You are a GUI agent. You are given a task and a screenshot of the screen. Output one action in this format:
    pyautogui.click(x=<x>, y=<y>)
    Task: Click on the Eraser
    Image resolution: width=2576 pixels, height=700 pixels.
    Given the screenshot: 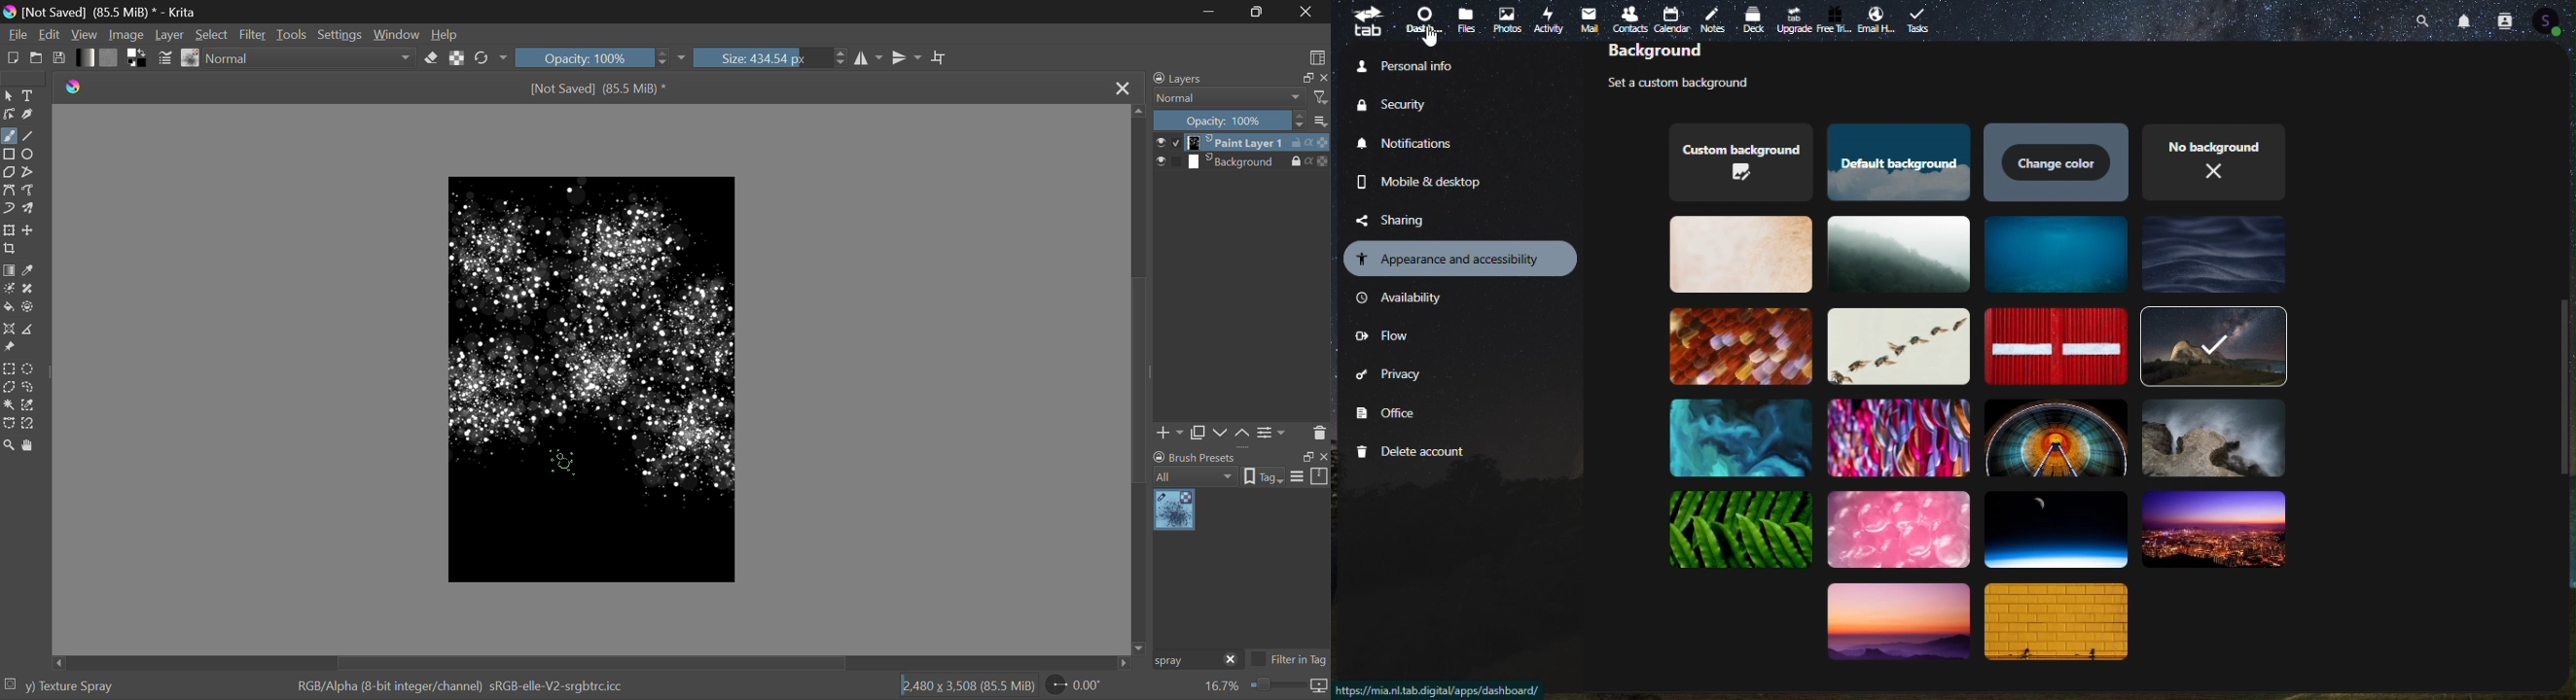 What is the action you would take?
    pyautogui.click(x=431, y=58)
    